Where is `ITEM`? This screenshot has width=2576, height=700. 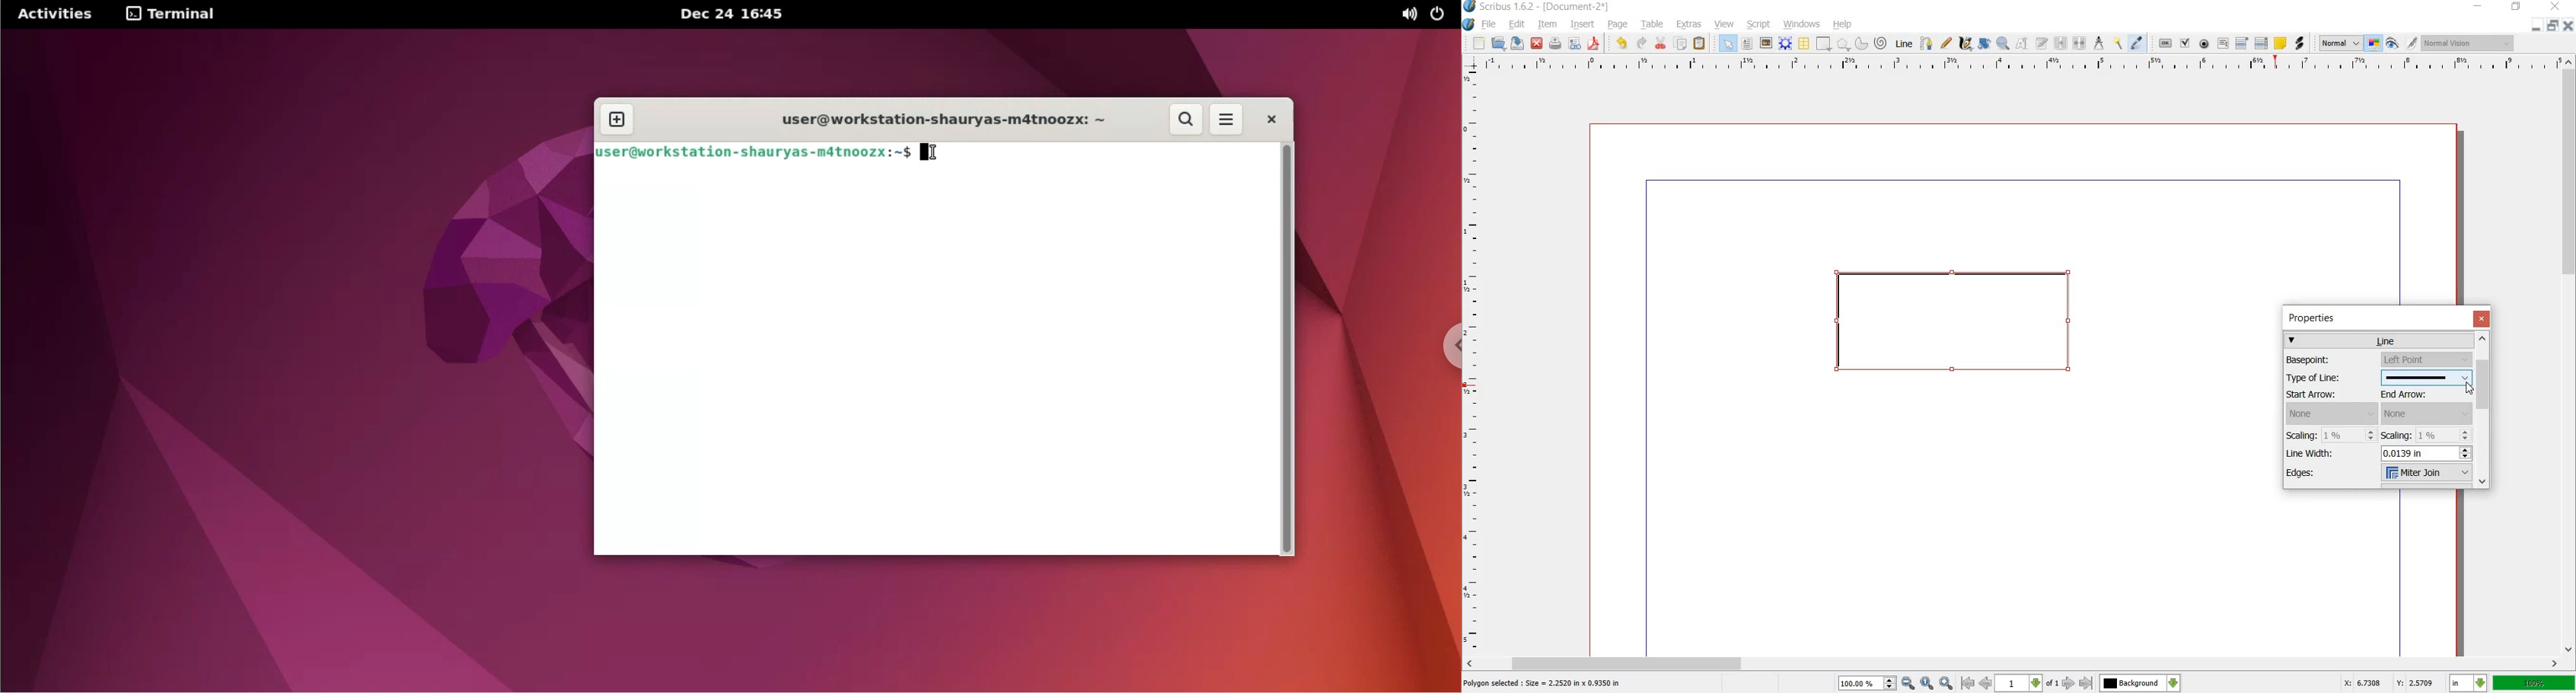
ITEM is located at coordinates (1546, 25).